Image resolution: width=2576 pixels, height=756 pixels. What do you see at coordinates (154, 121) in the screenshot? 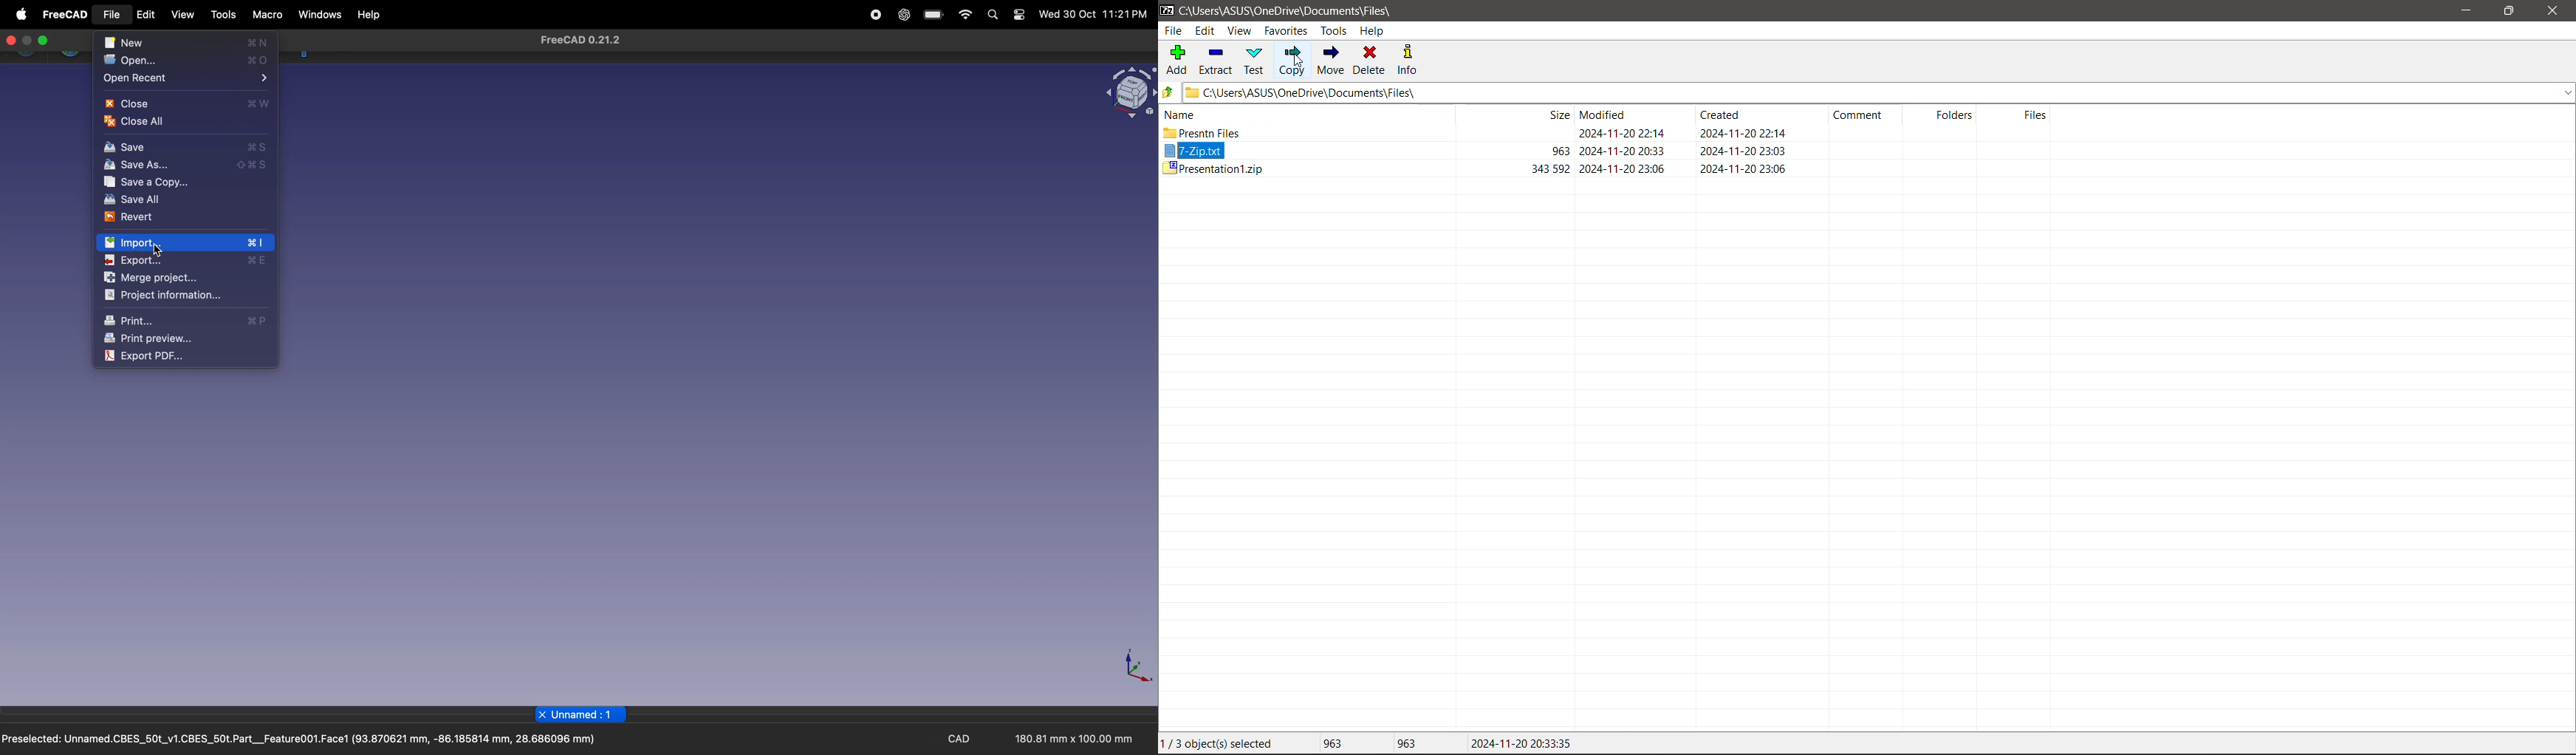
I see `close call` at bounding box center [154, 121].